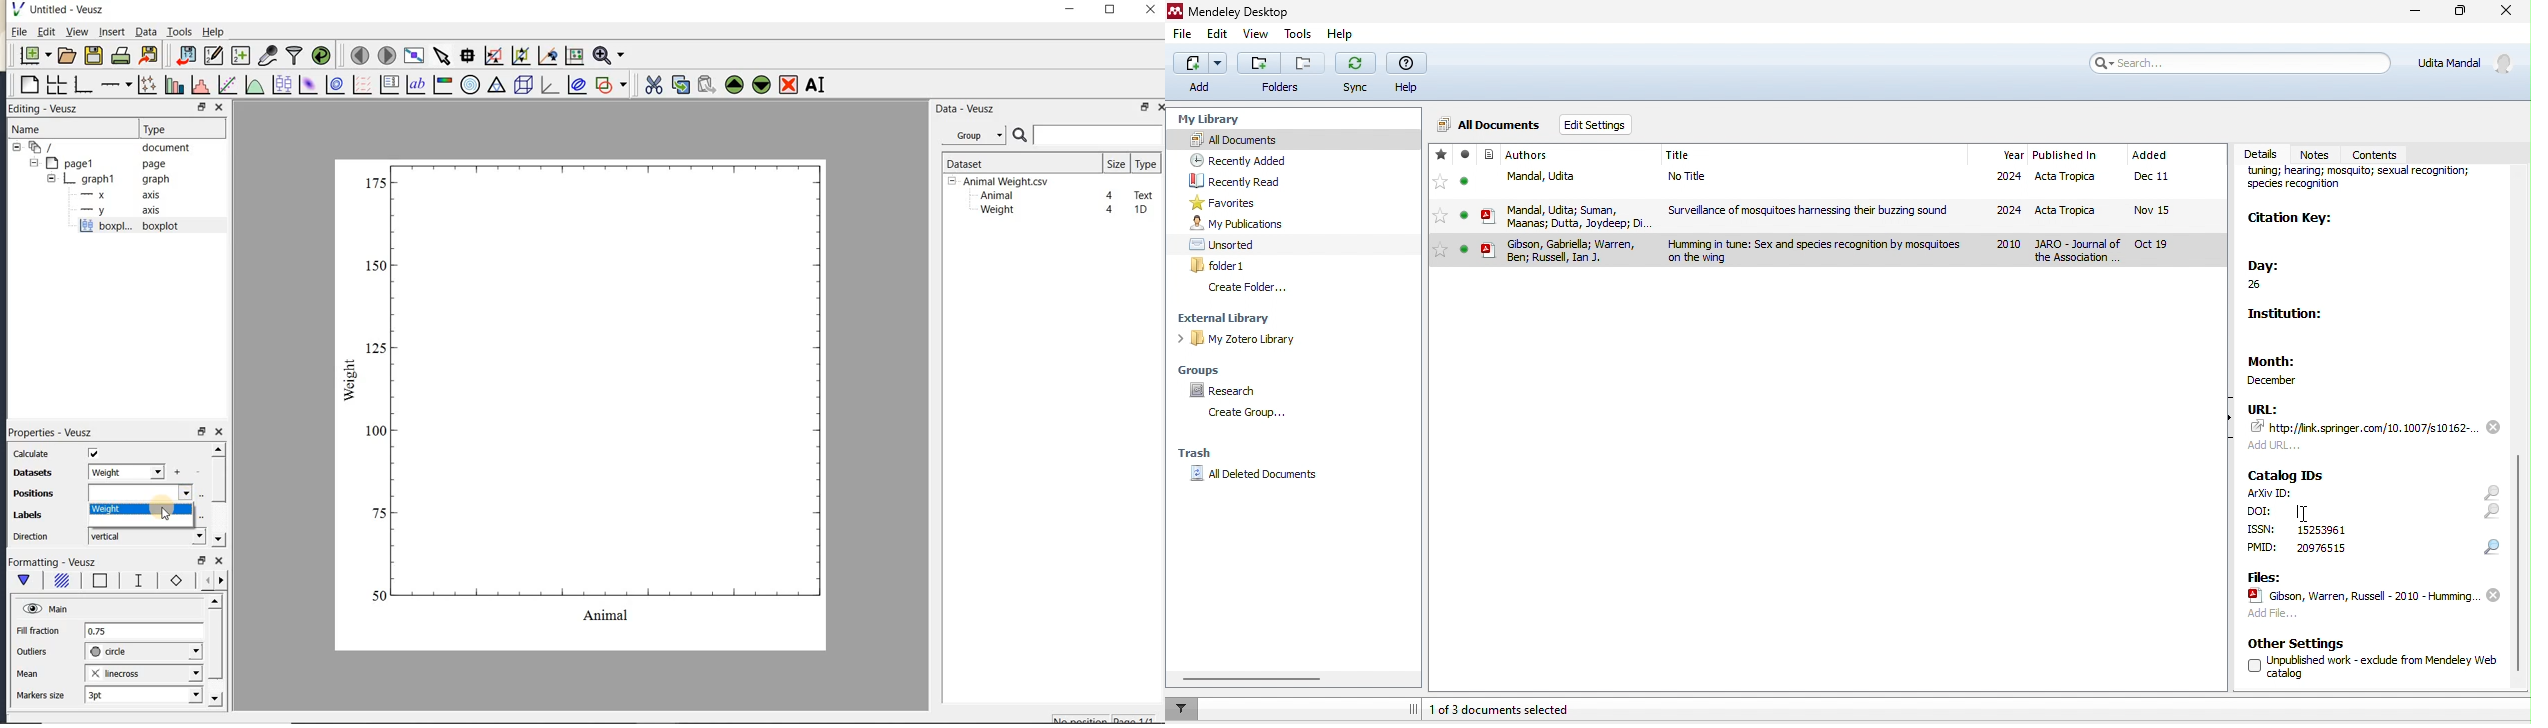  Describe the element at coordinates (608, 55) in the screenshot. I see `zoom function menus` at that location.